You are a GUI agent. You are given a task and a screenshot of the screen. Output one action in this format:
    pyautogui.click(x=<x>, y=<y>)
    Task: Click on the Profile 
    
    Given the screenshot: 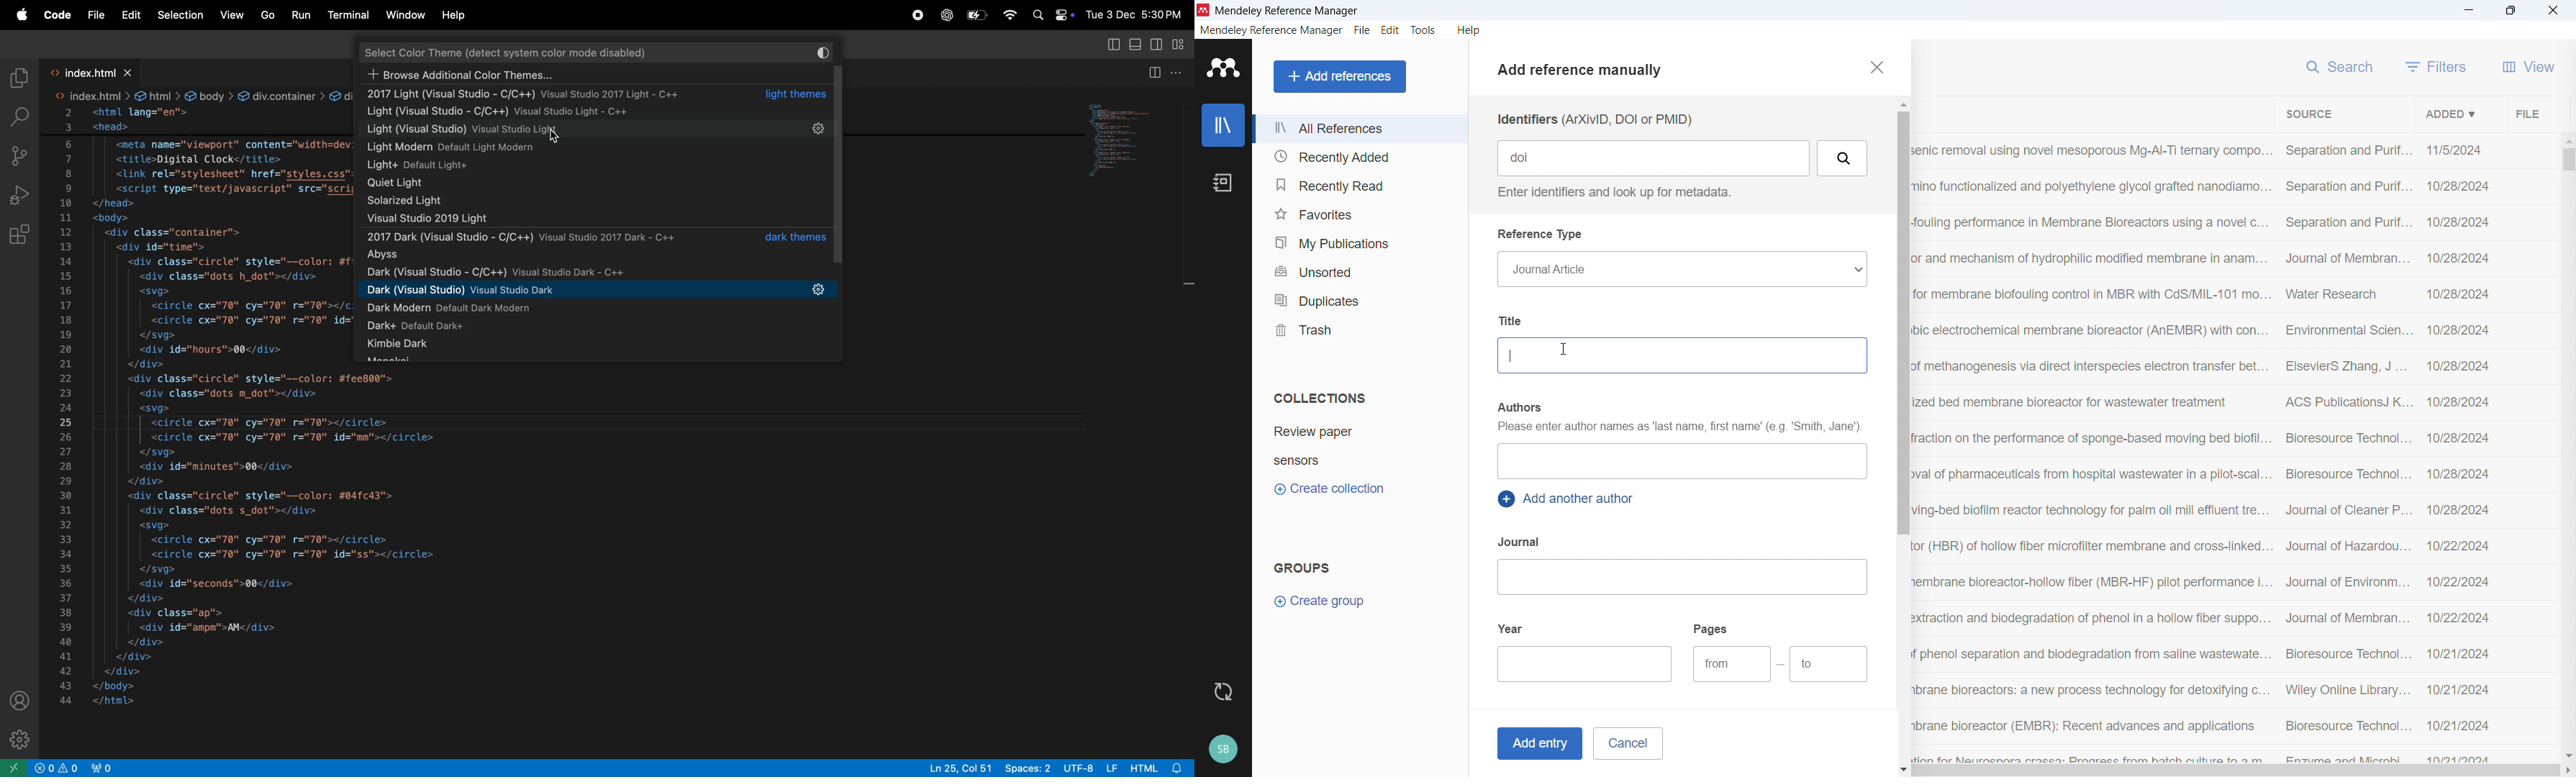 What is the action you would take?
    pyautogui.click(x=1223, y=750)
    